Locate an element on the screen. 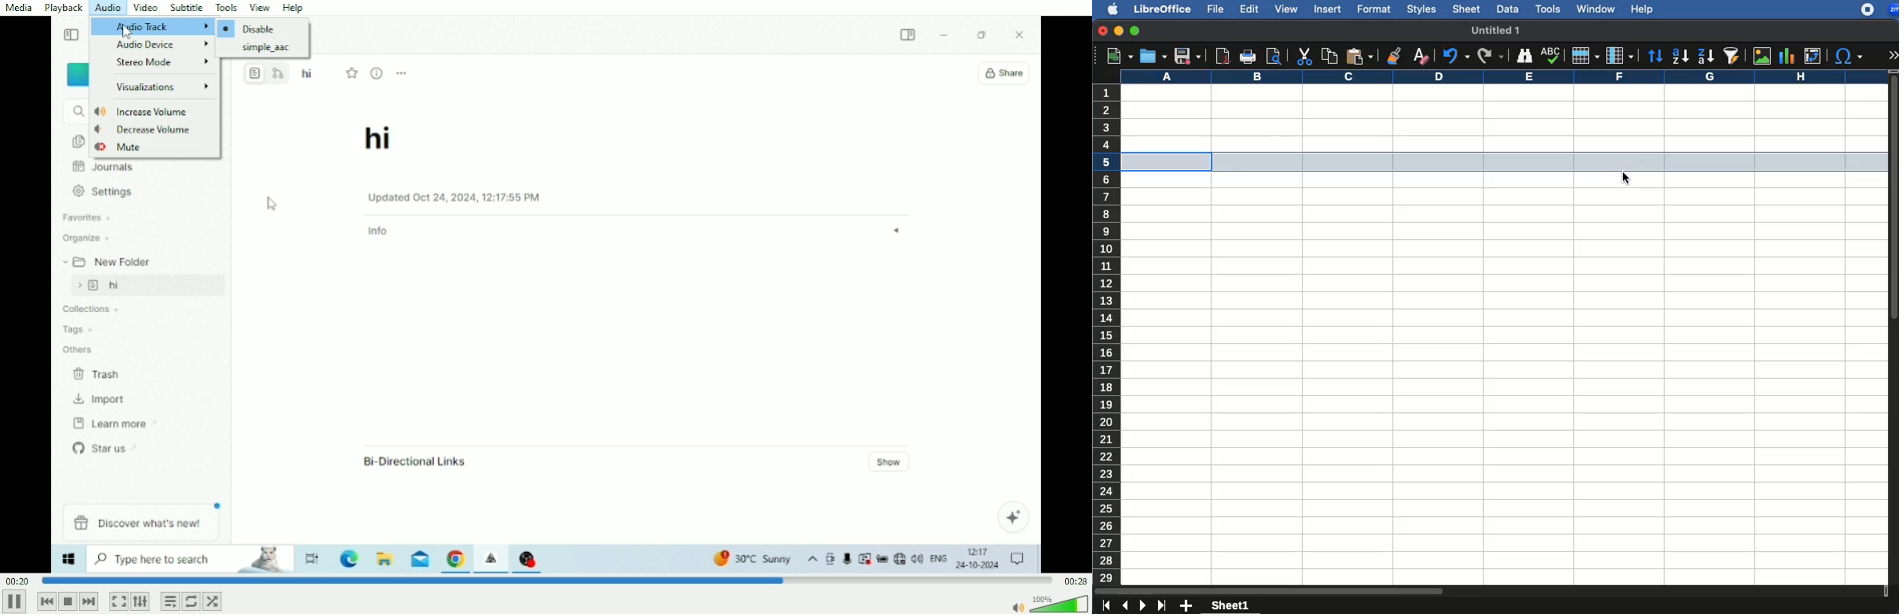 Image resolution: width=1904 pixels, height=616 pixels. Audio Device is located at coordinates (164, 45).